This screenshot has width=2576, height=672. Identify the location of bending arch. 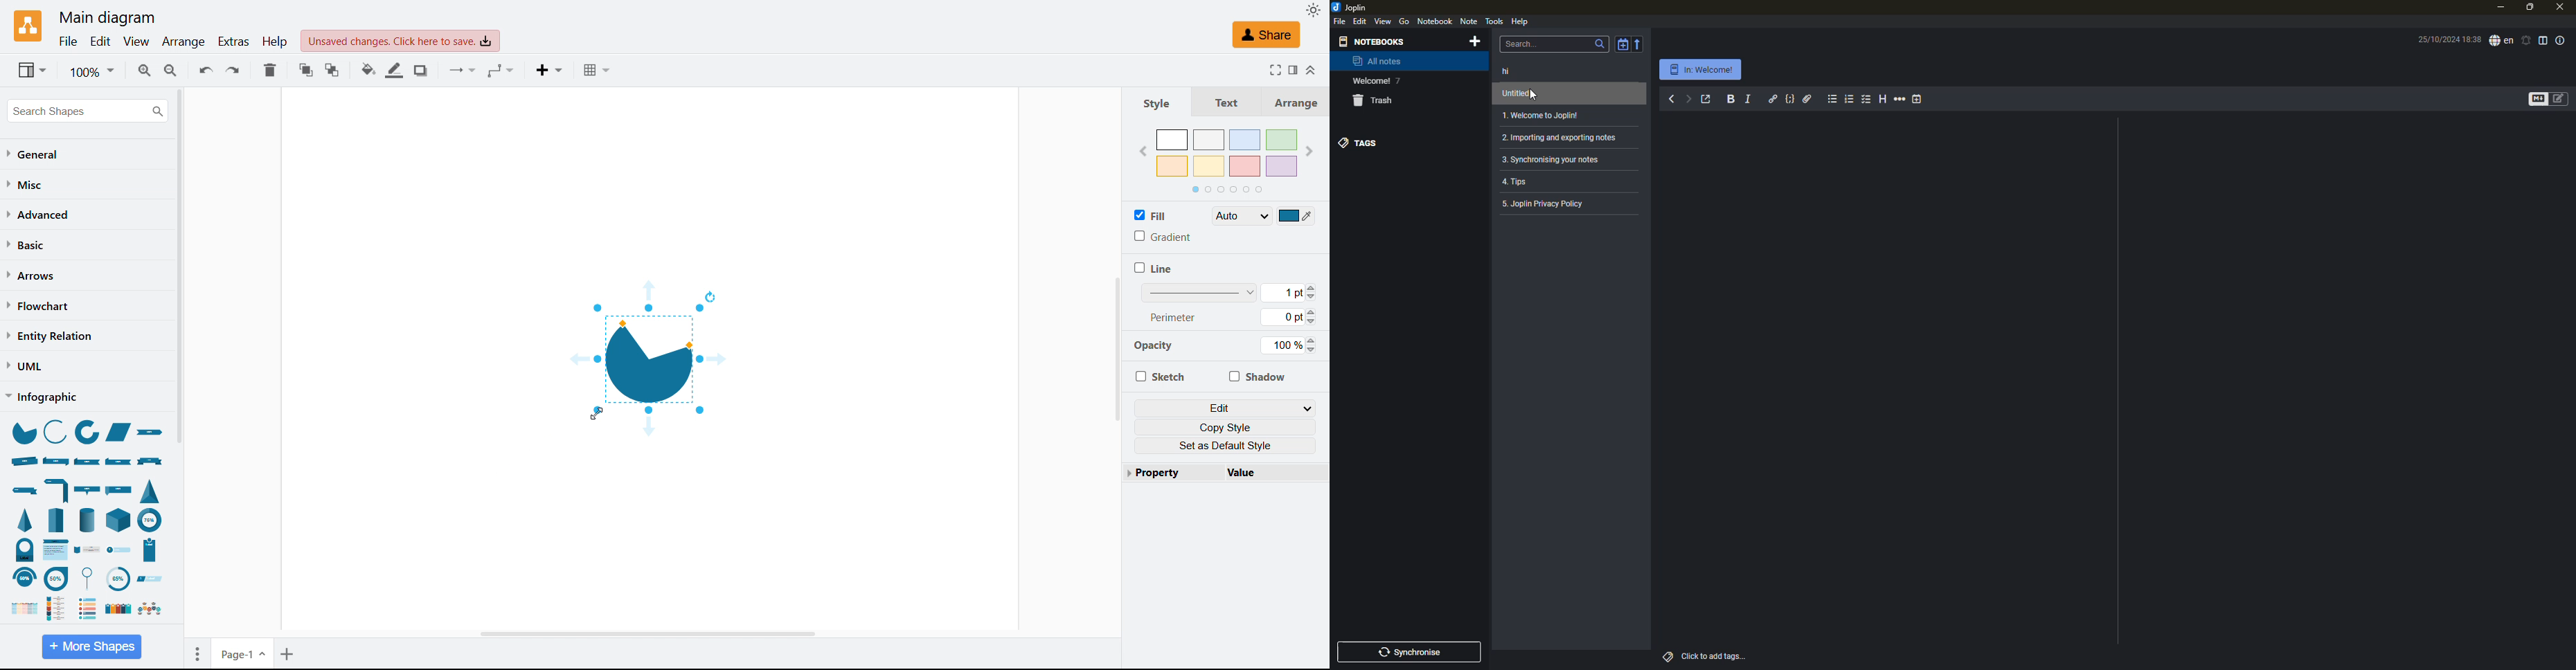
(24, 578).